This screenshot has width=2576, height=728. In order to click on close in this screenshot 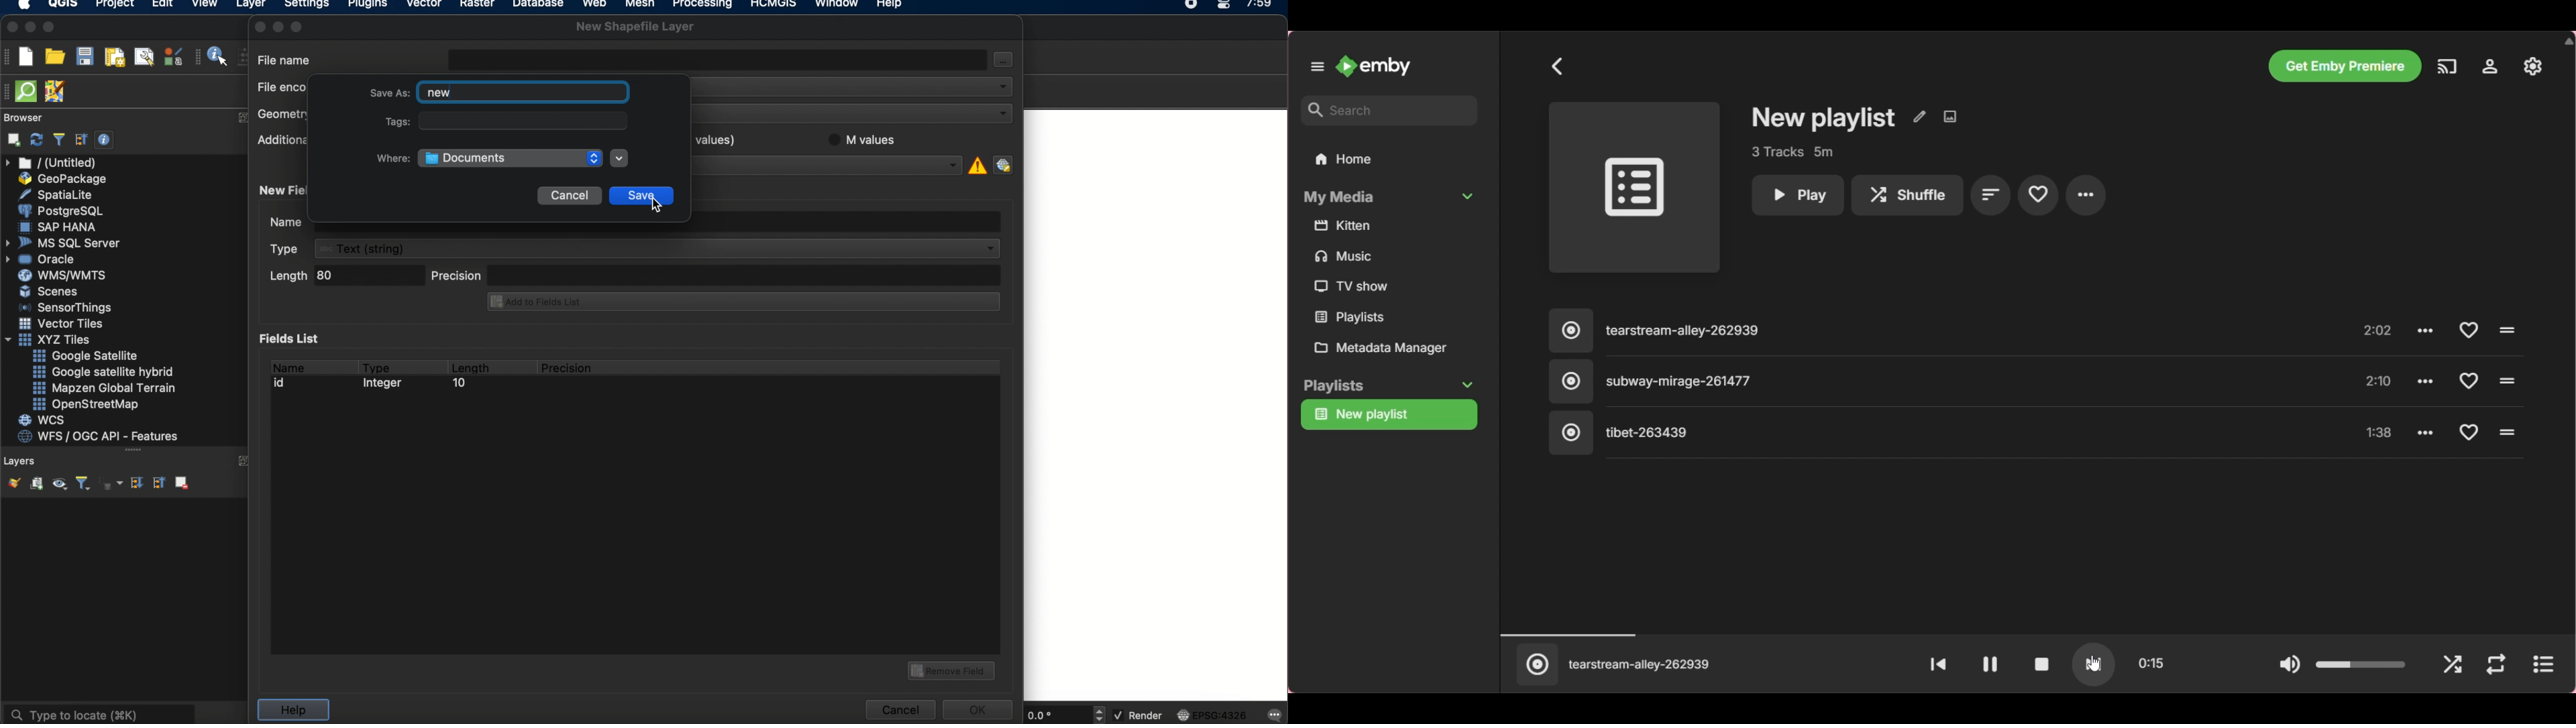, I will do `click(11, 27)`.